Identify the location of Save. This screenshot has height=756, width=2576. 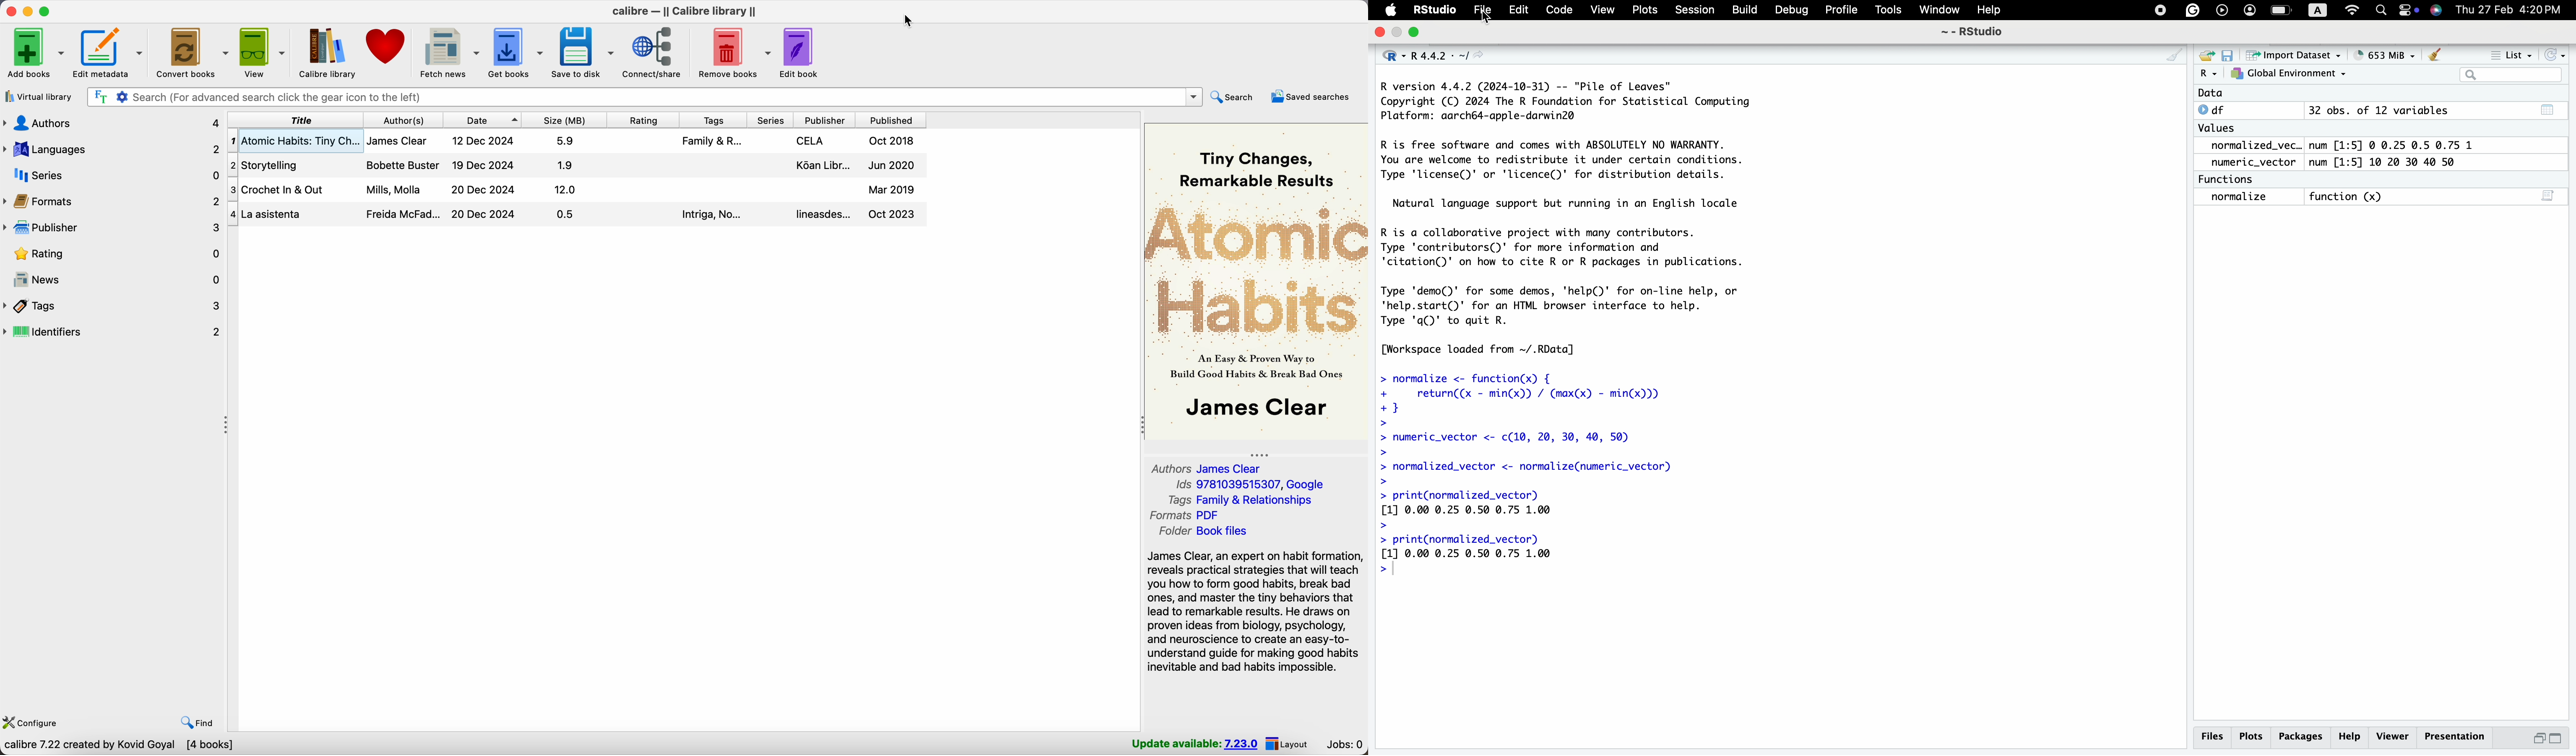
(2228, 55).